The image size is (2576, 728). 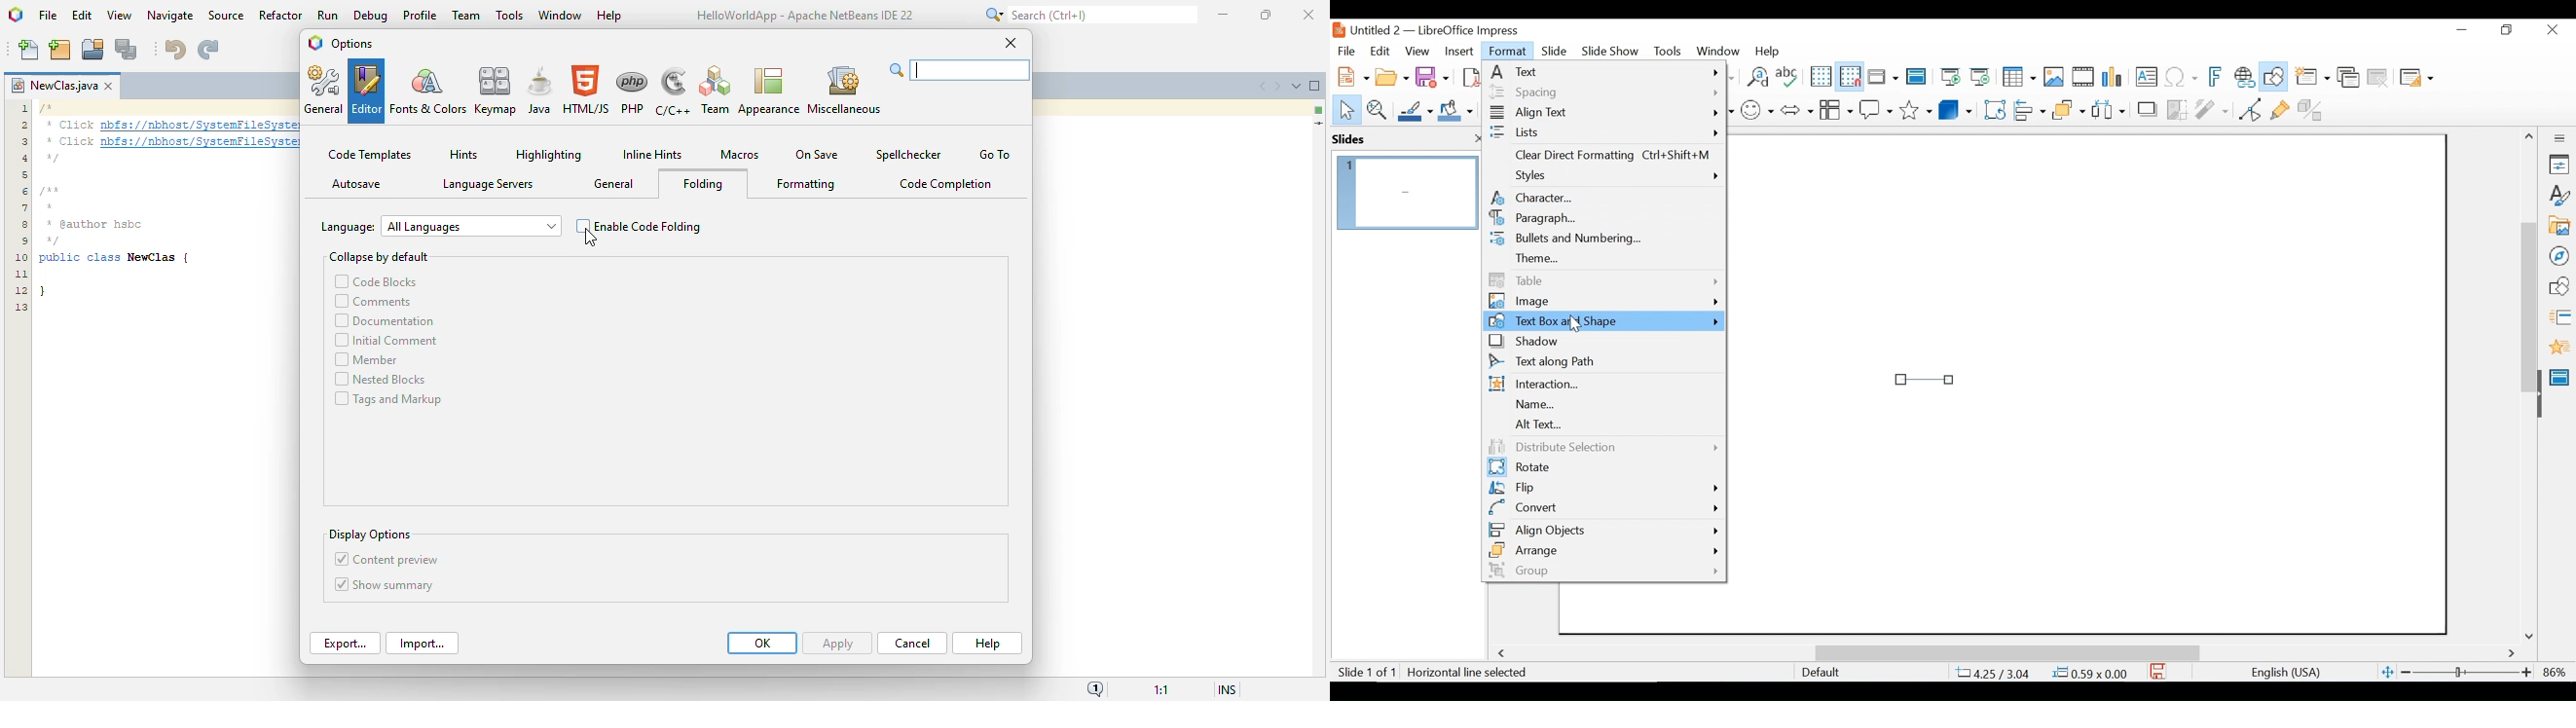 I want to click on Select atleast three images to Distribute, so click(x=2108, y=108).